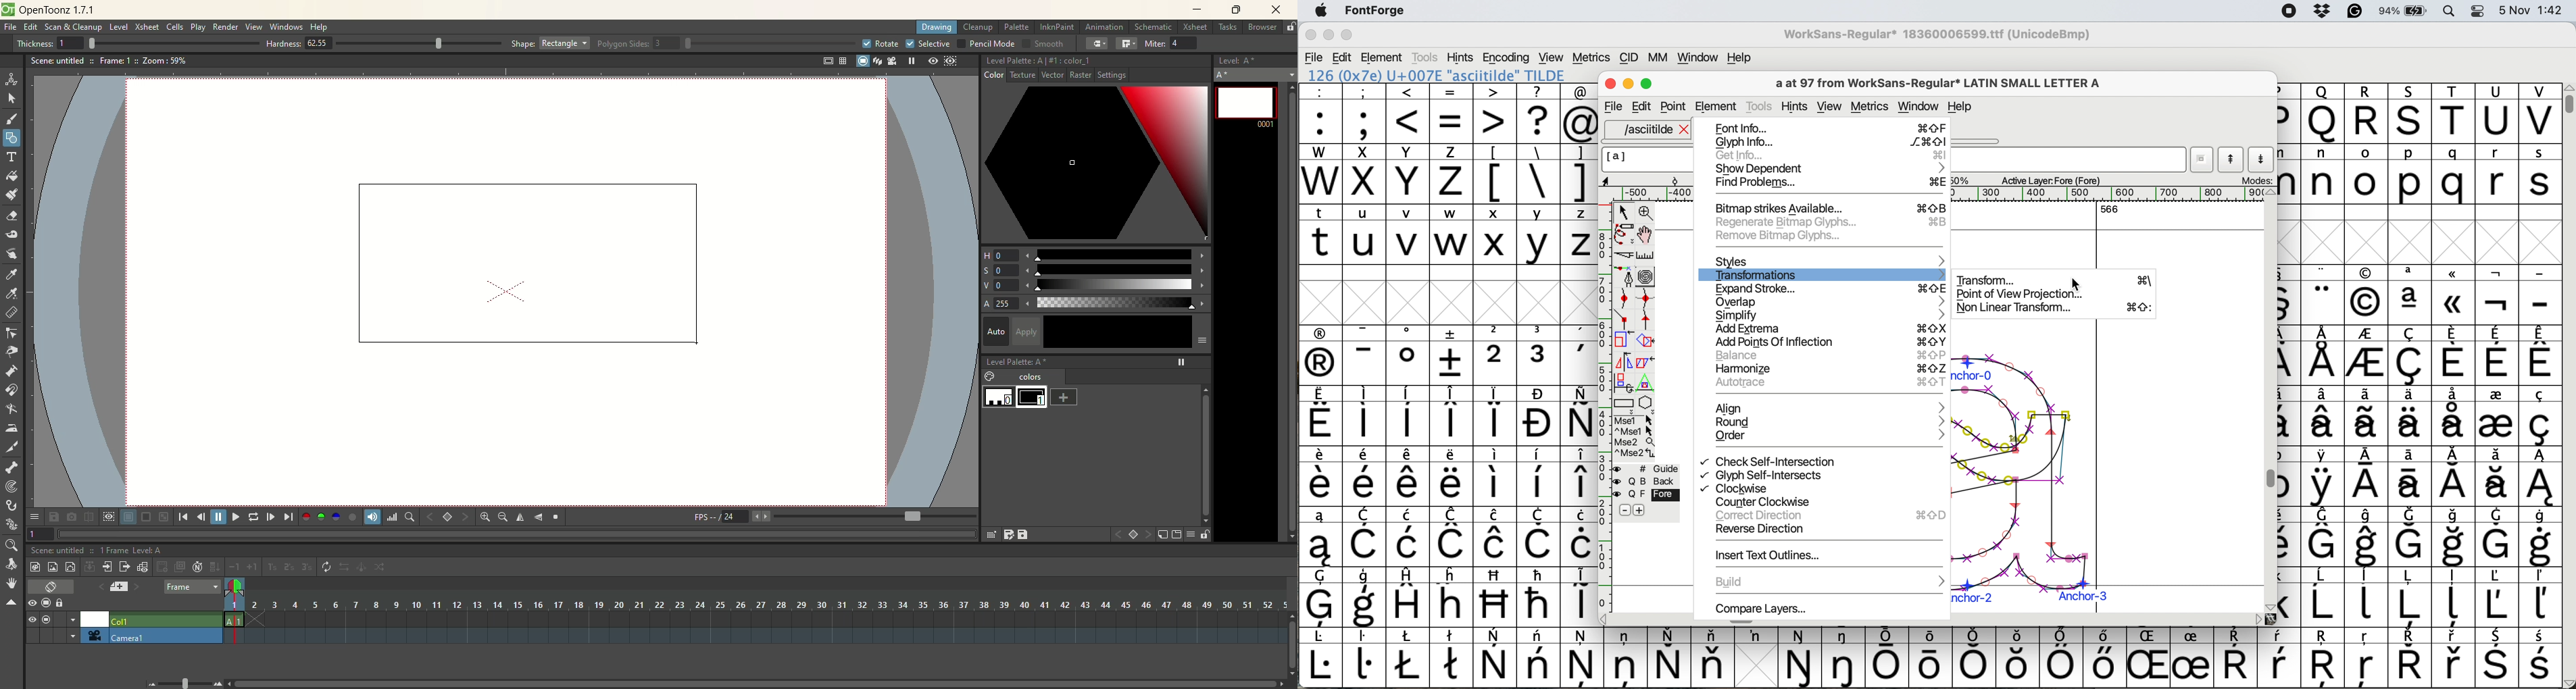 Image resolution: width=2576 pixels, height=700 pixels. What do you see at coordinates (1364, 112) in the screenshot?
I see `;` at bounding box center [1364, 112].